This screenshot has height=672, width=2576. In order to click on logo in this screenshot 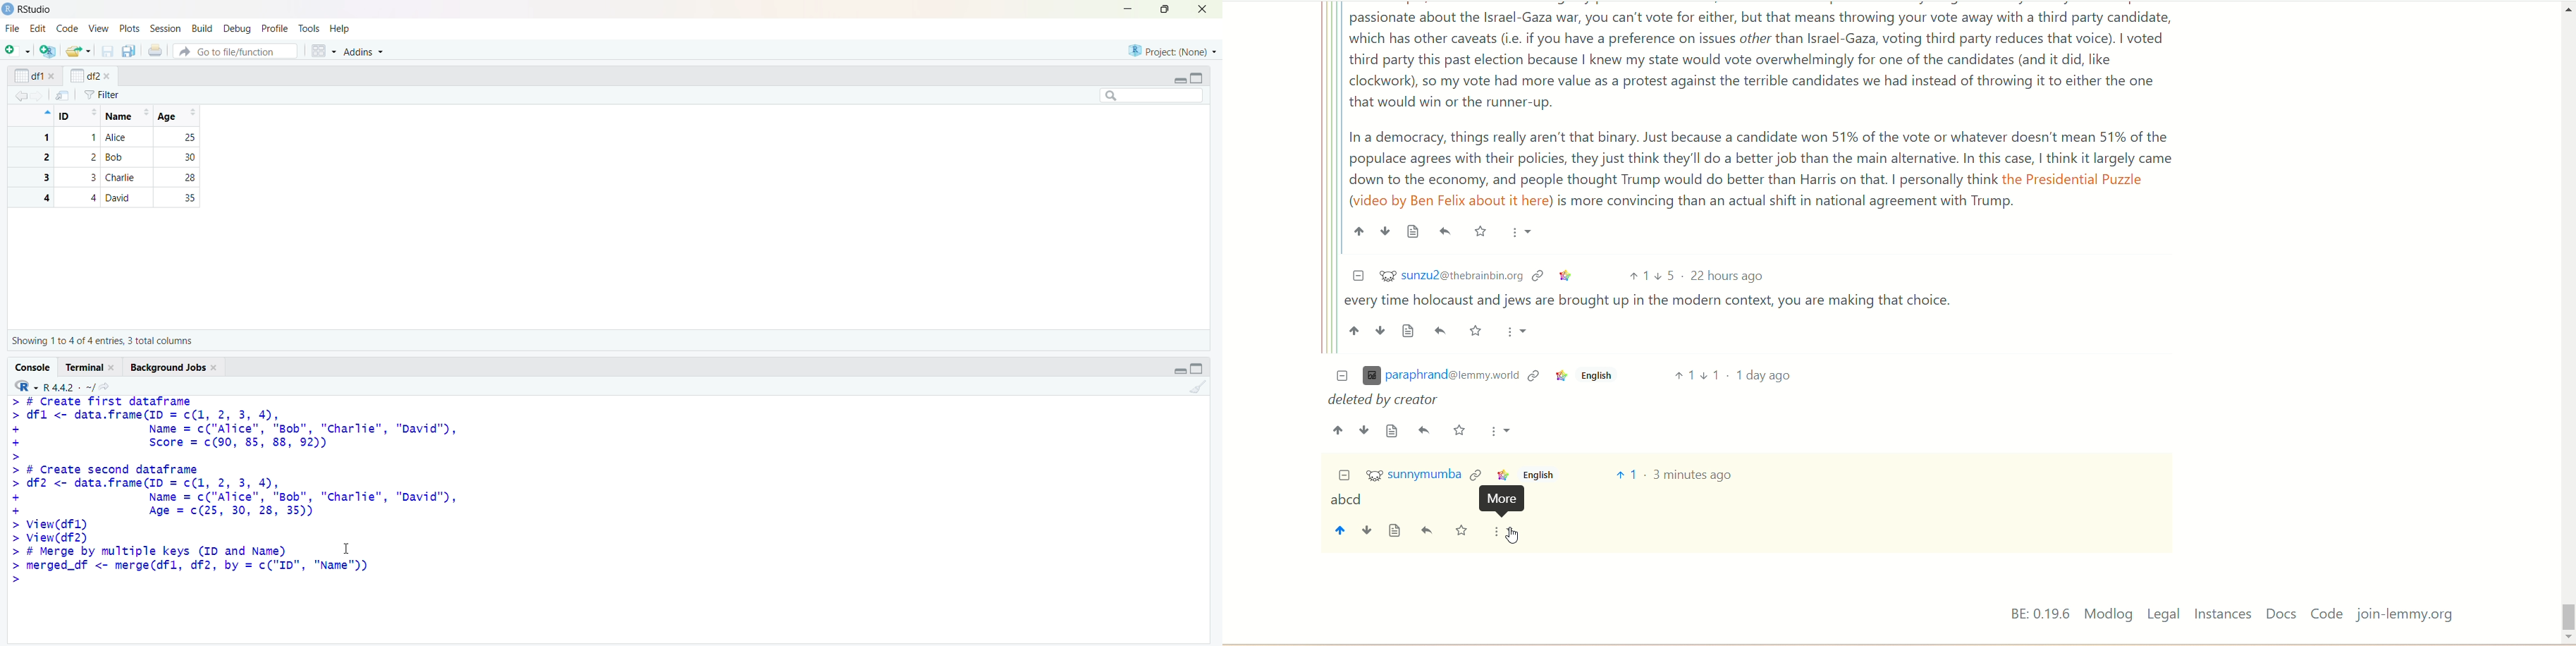, I will do `click(9, 10)`.